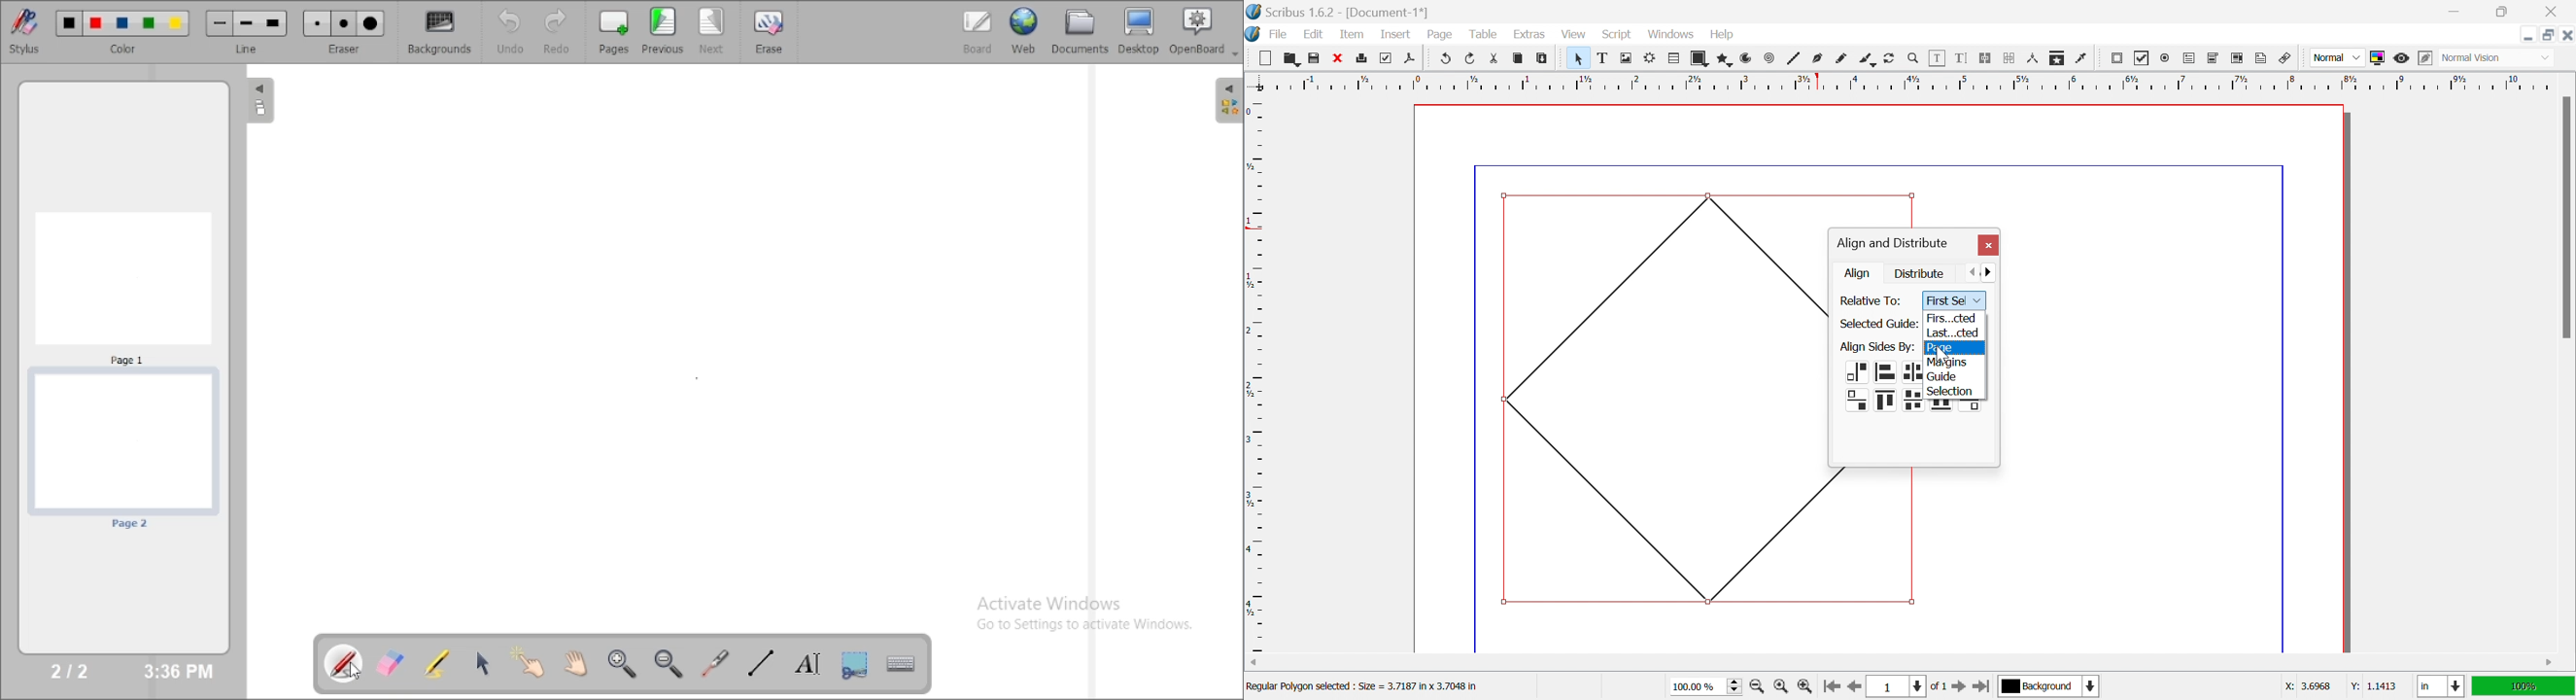 The width and height of the screenshot is (2576, 700). Describe the element at coordinates (2555, 12) in the screenshot. I see `Close` at that location.